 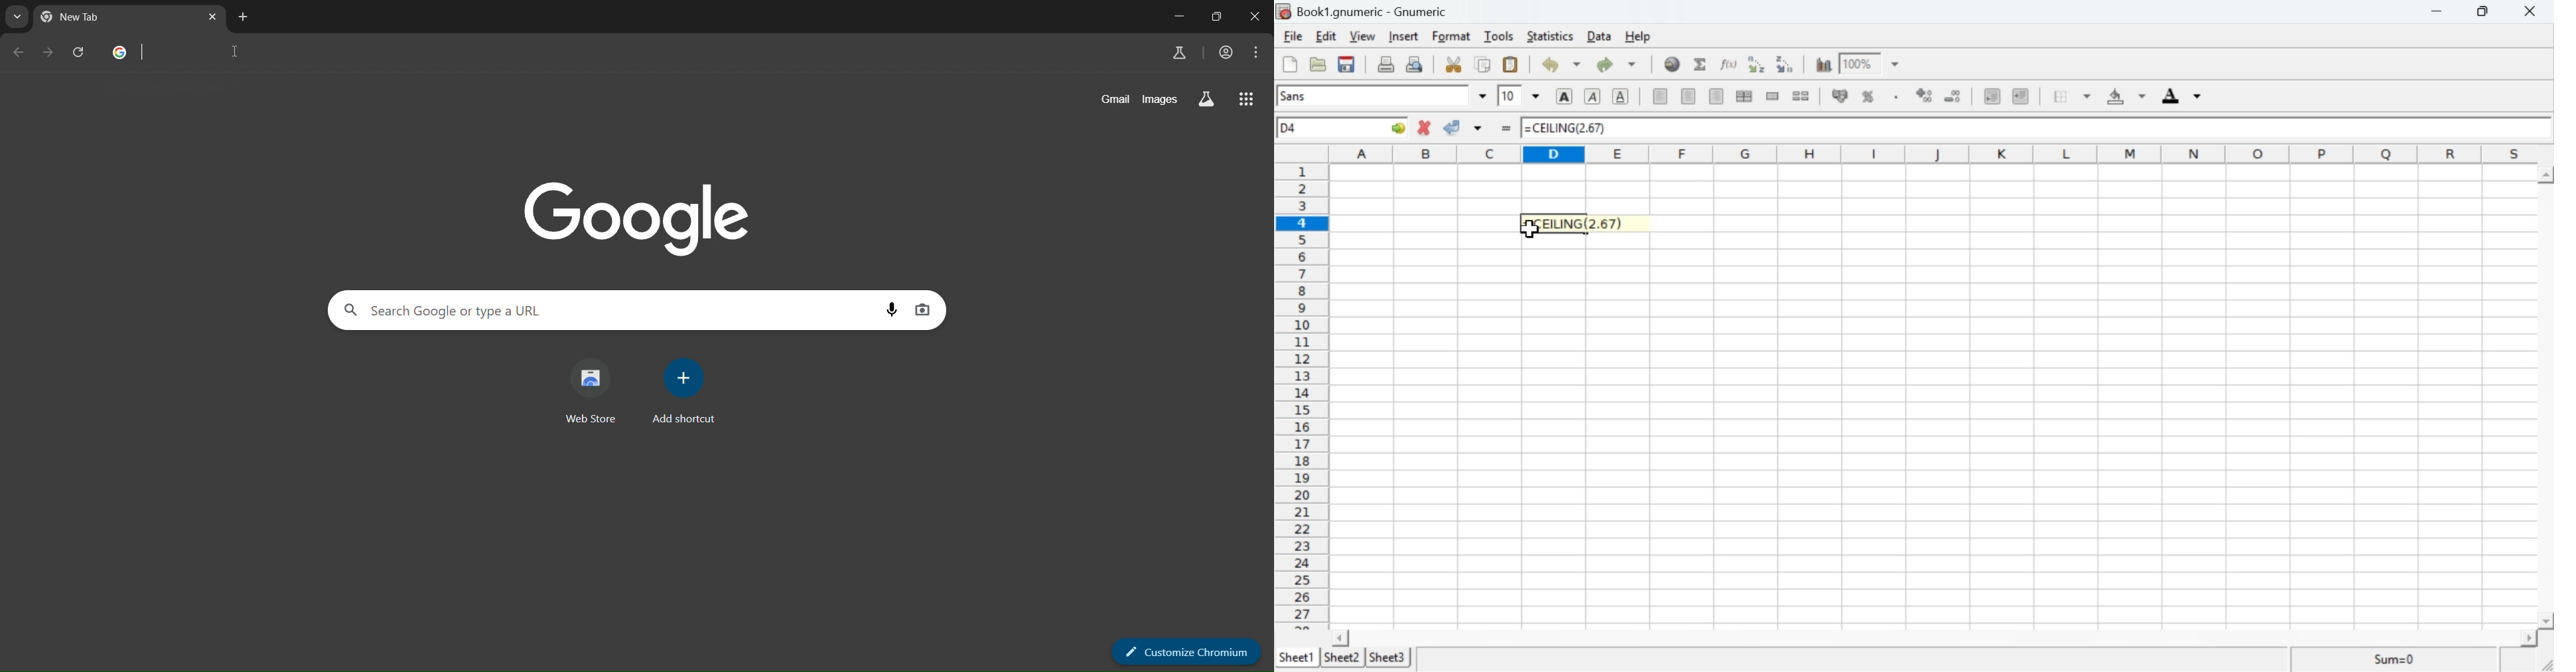 I want to click on scroll right, so click(x=2526, y=638).